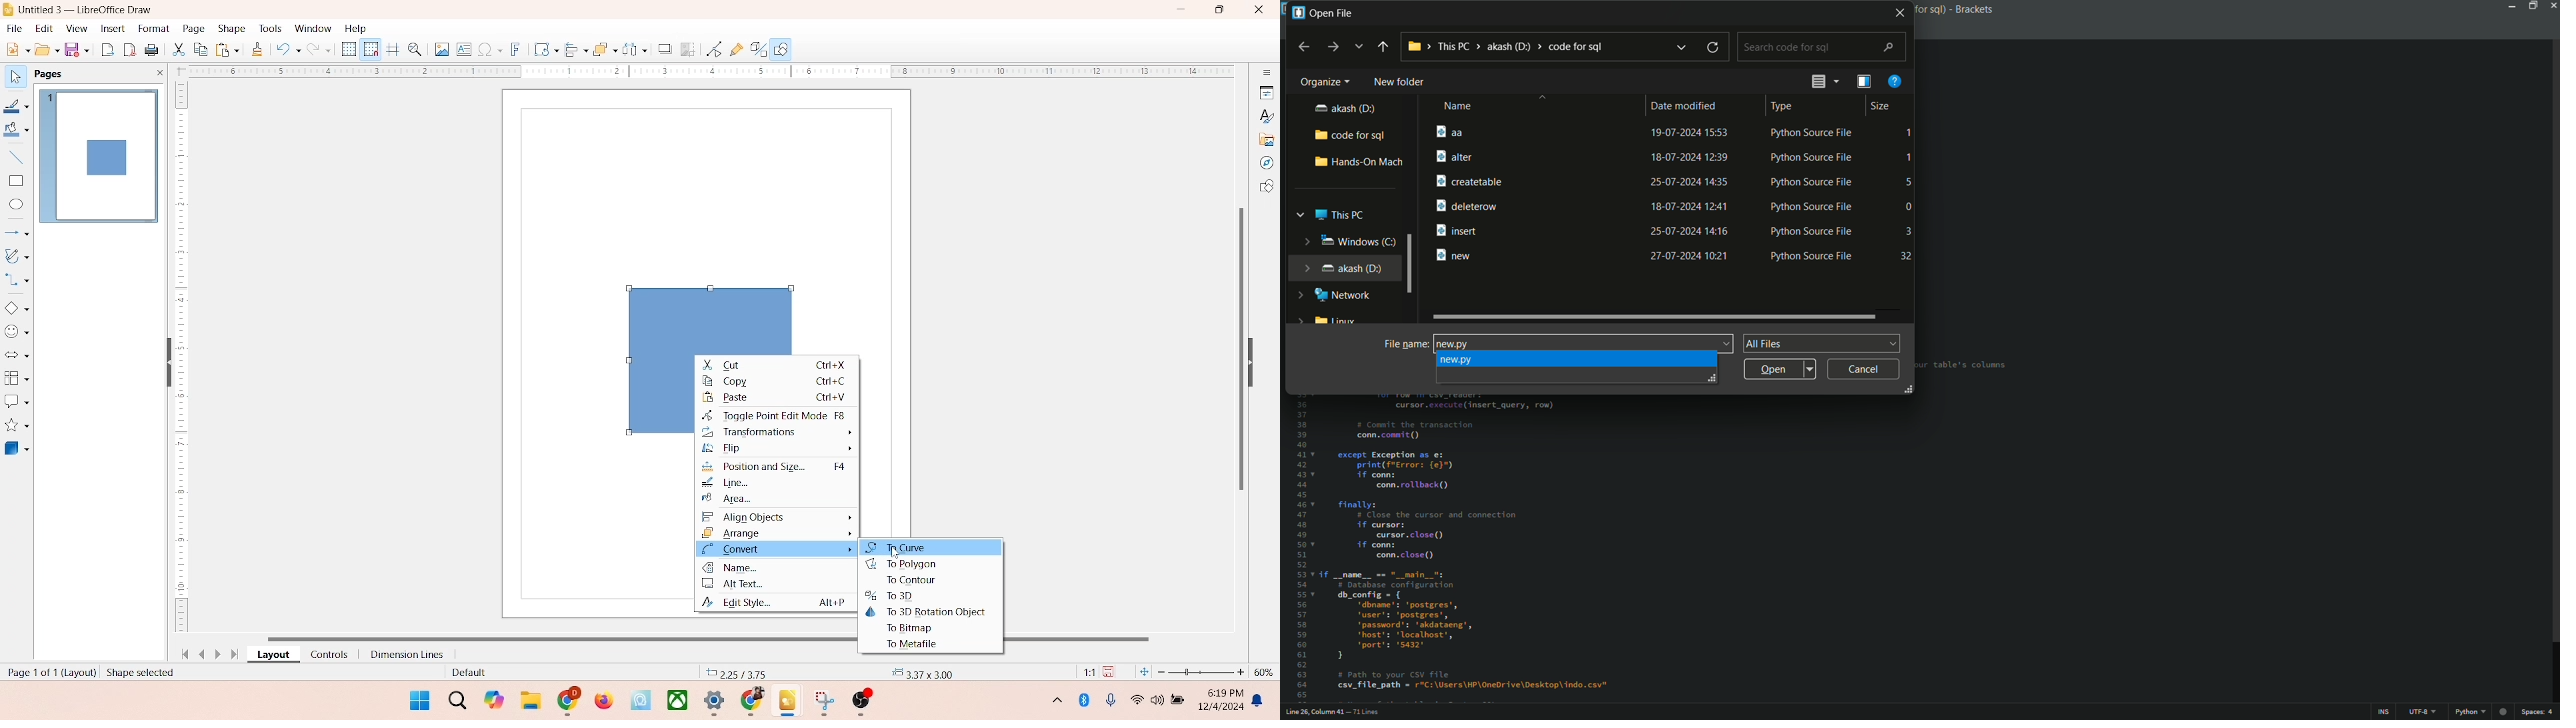  I want to click on change the view, so click(1821, 81).